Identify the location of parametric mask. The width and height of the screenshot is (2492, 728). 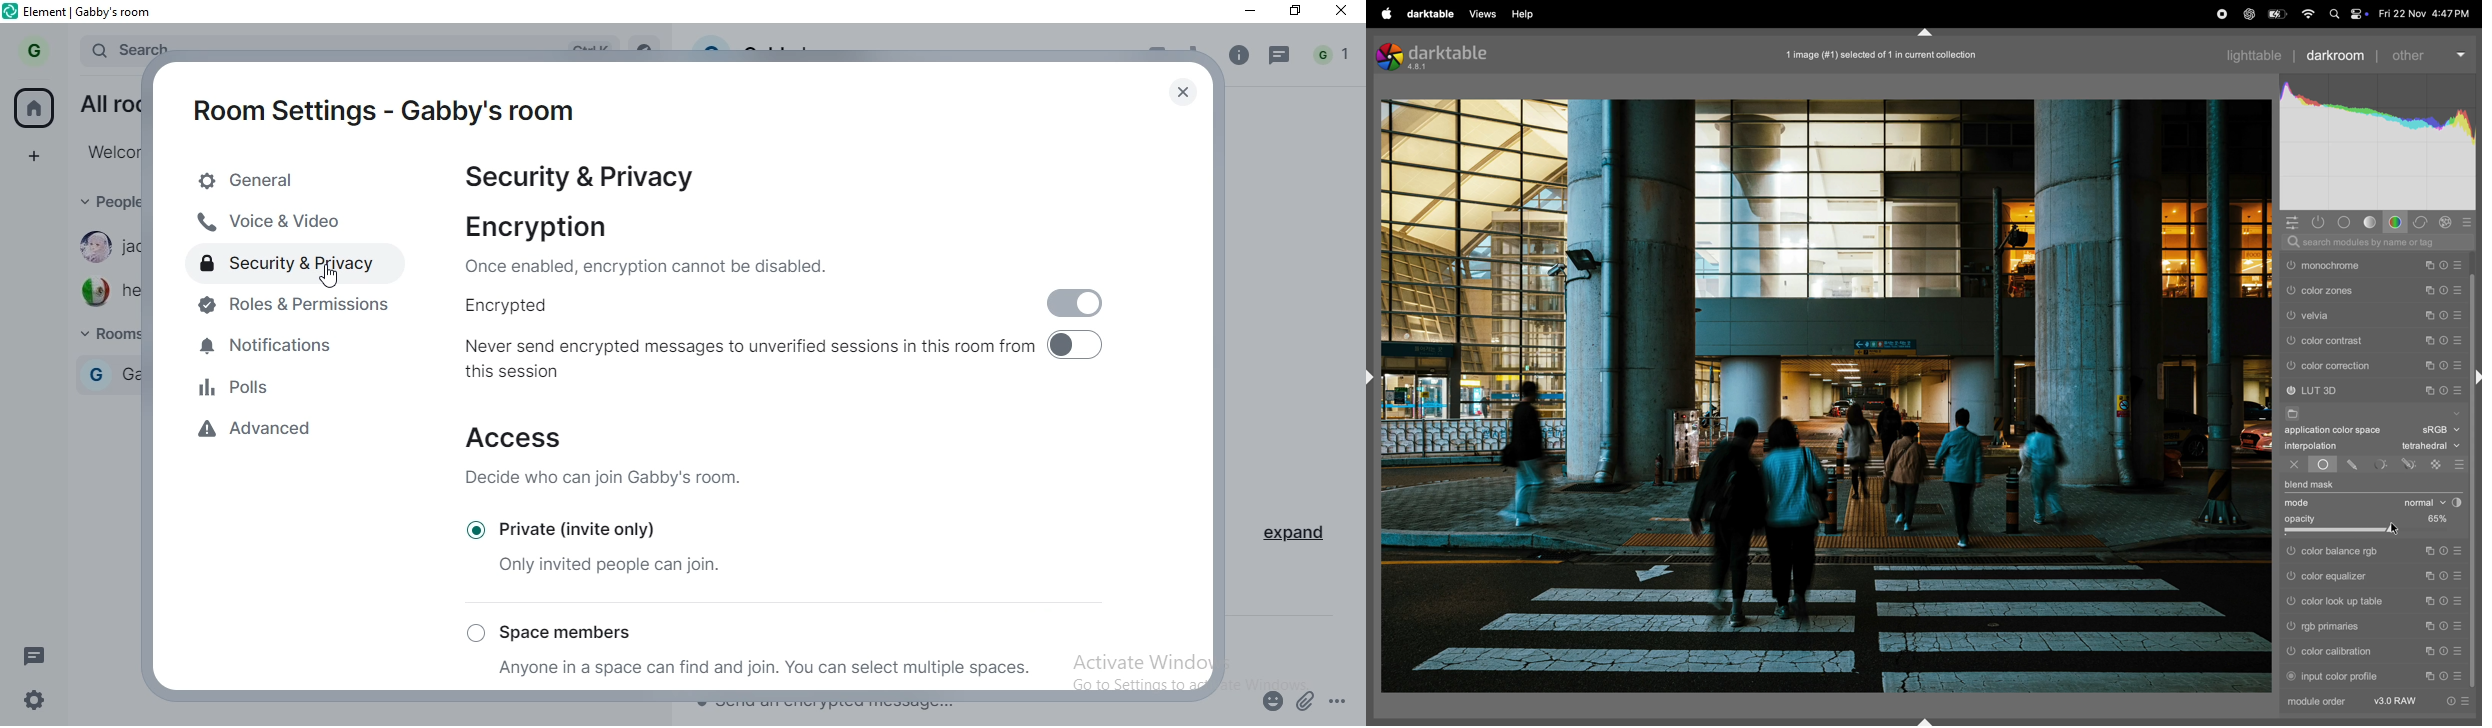
(2381, 464).